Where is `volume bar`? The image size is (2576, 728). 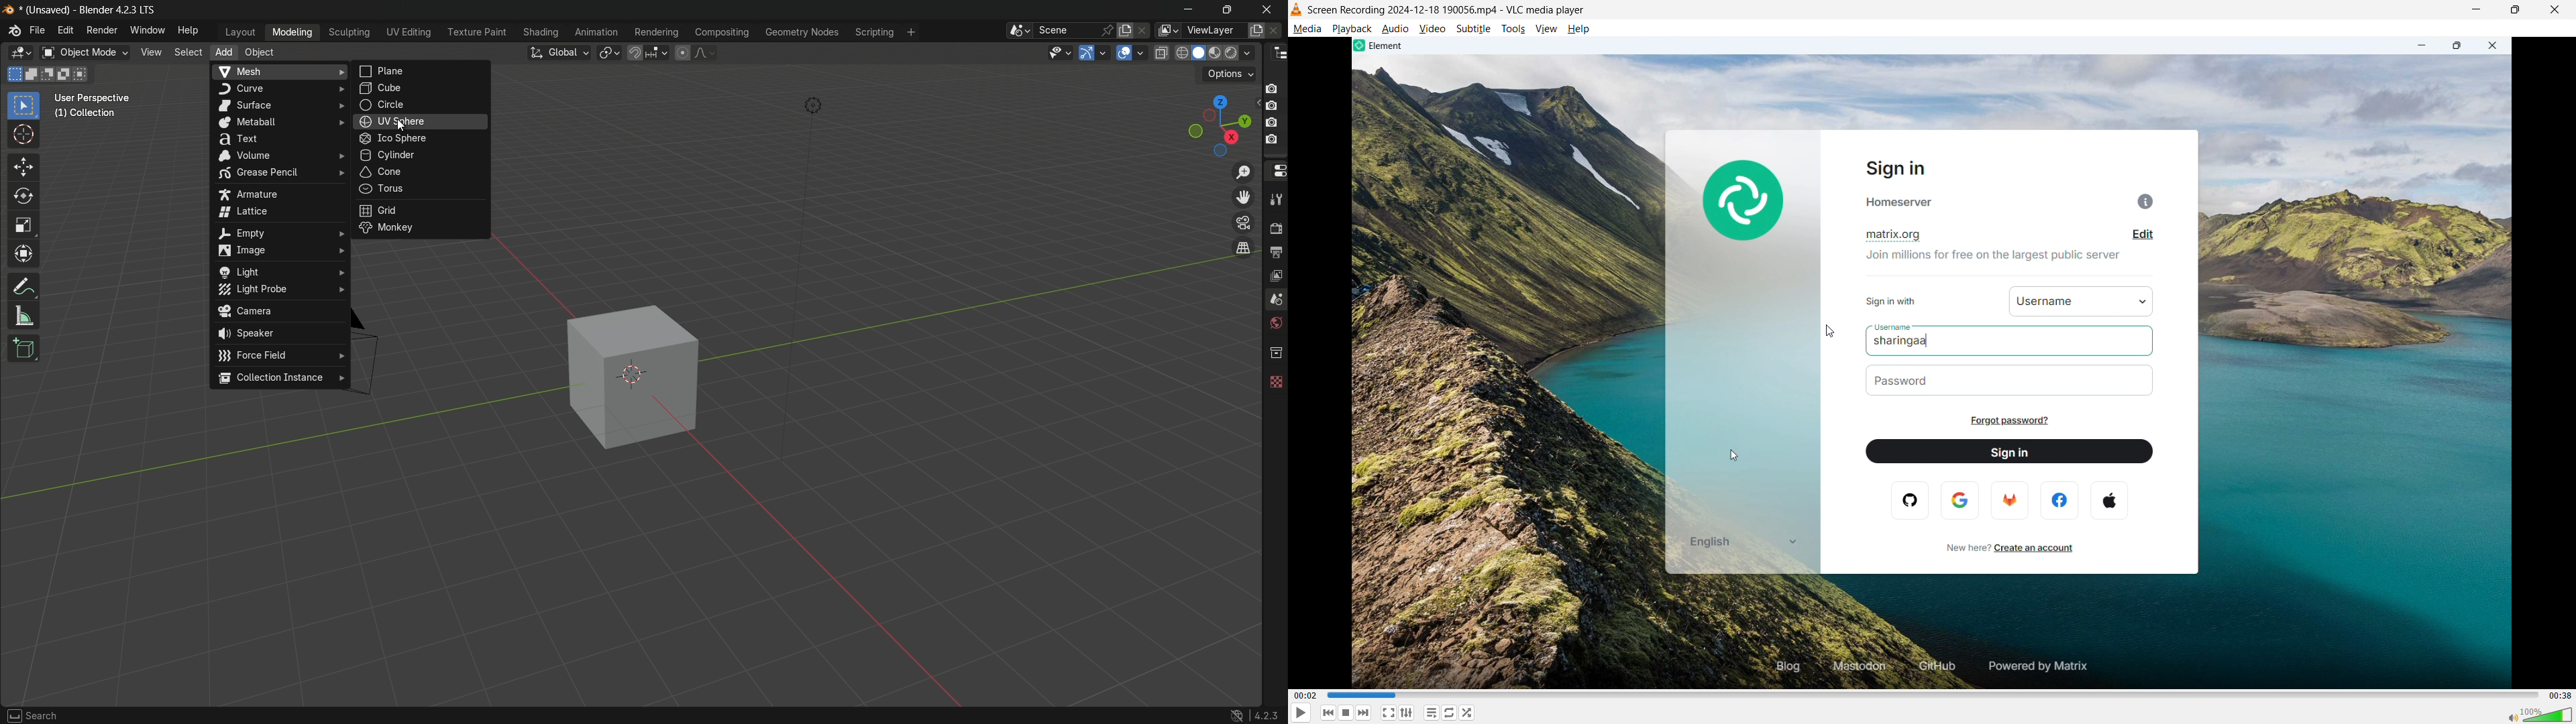
volume bar is located at coordinates (2537, 714).